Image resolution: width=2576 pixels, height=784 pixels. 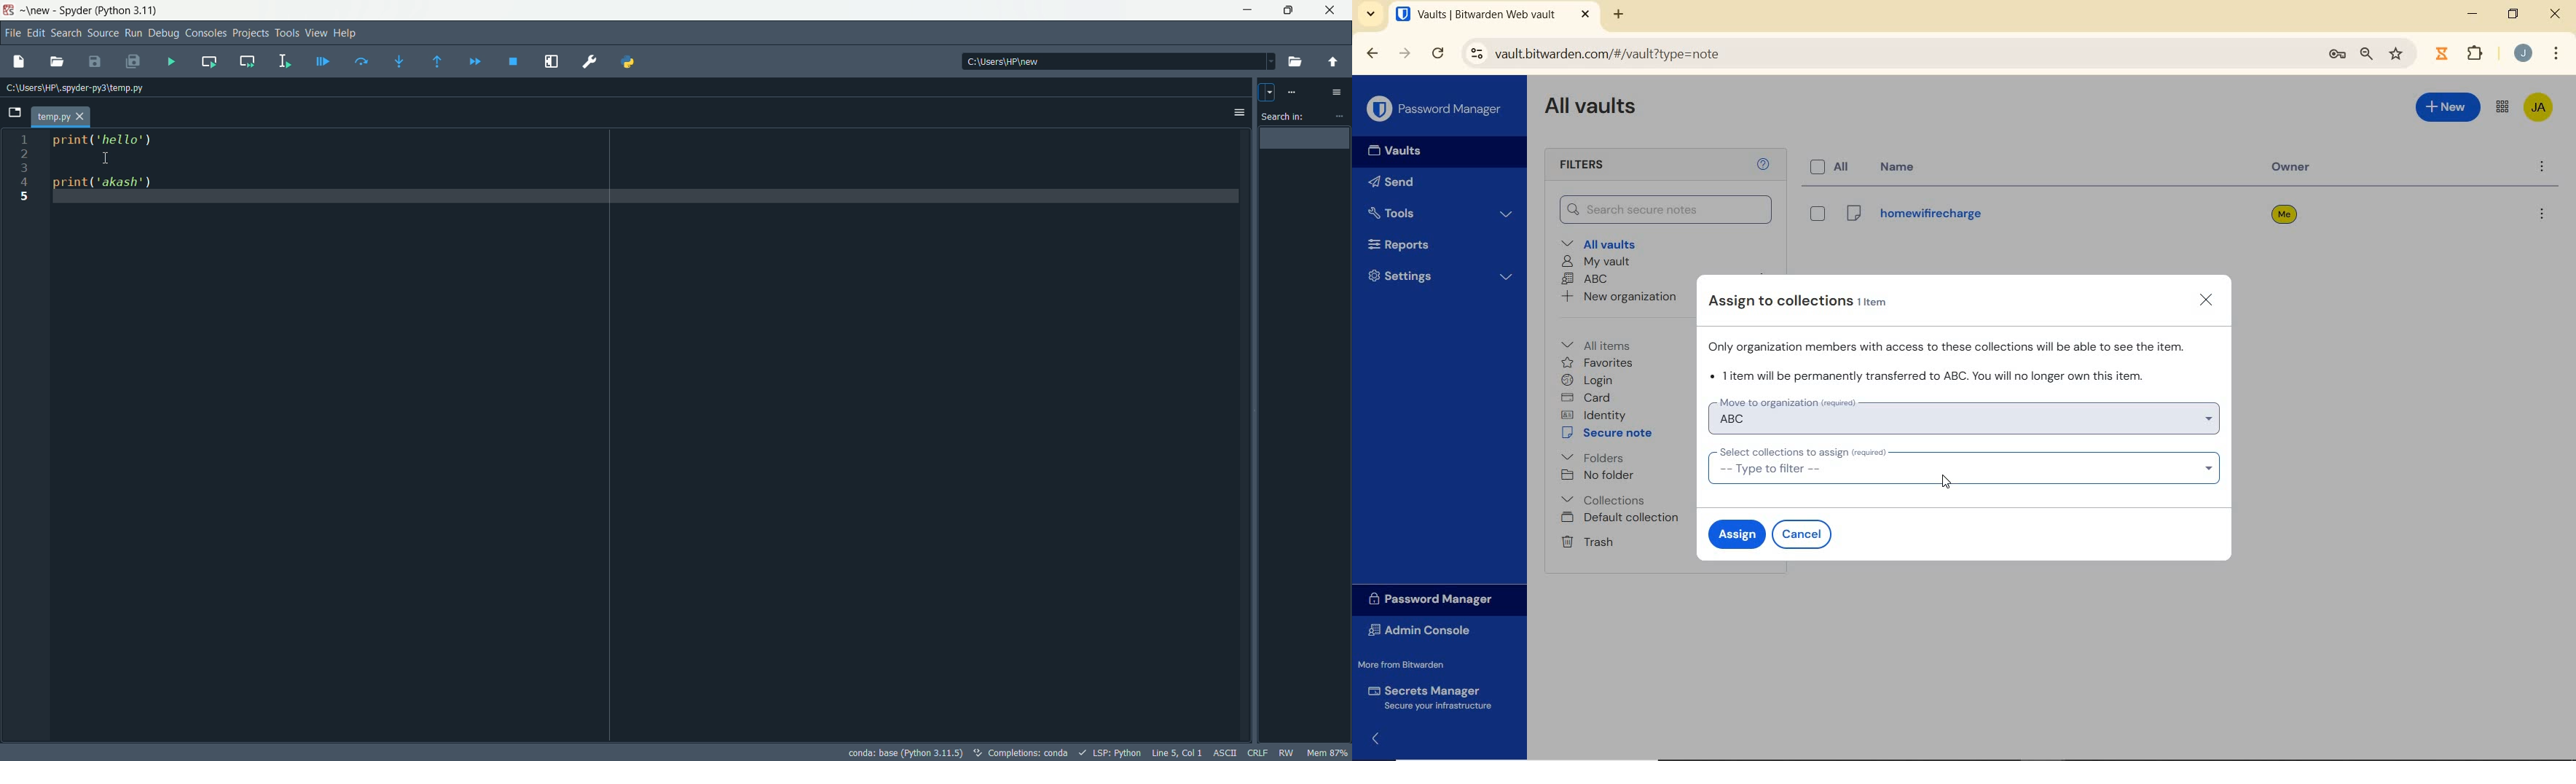 What do you see at coordinates (1966, 414) in the screenshot?
I see `move to organization` at bounding box center [1966, 414].